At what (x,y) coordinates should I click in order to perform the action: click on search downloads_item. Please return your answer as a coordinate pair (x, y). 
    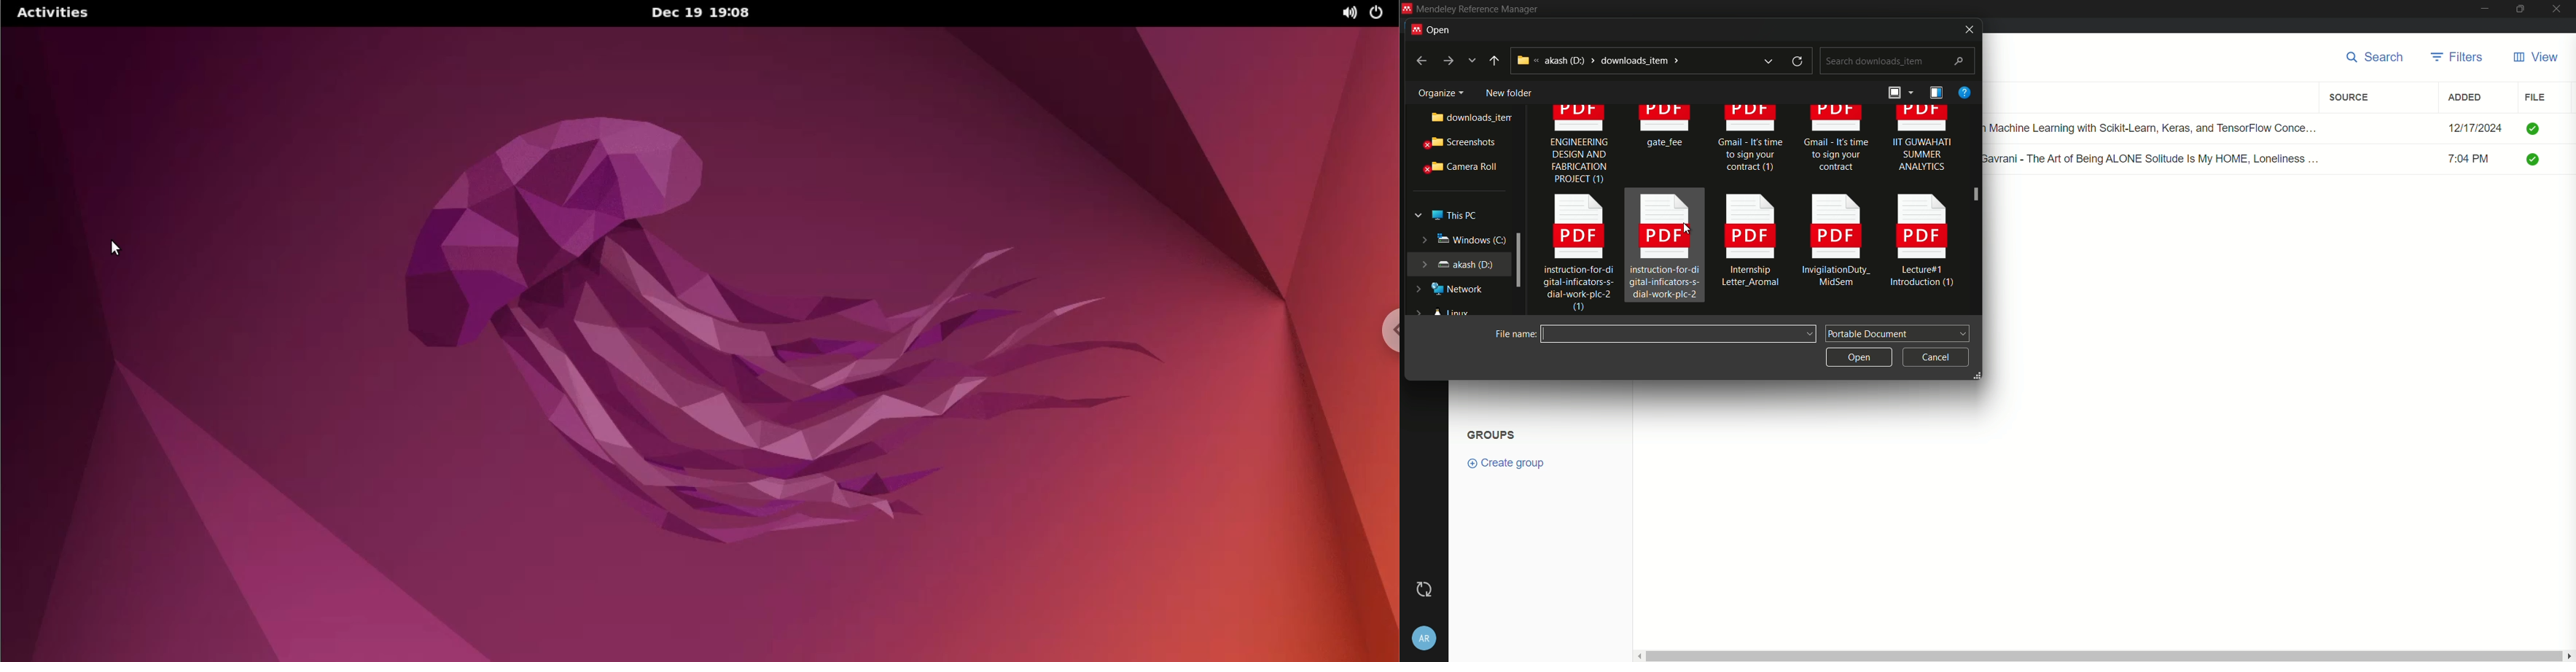
    Looking at the image, I should click on (1896, 61).